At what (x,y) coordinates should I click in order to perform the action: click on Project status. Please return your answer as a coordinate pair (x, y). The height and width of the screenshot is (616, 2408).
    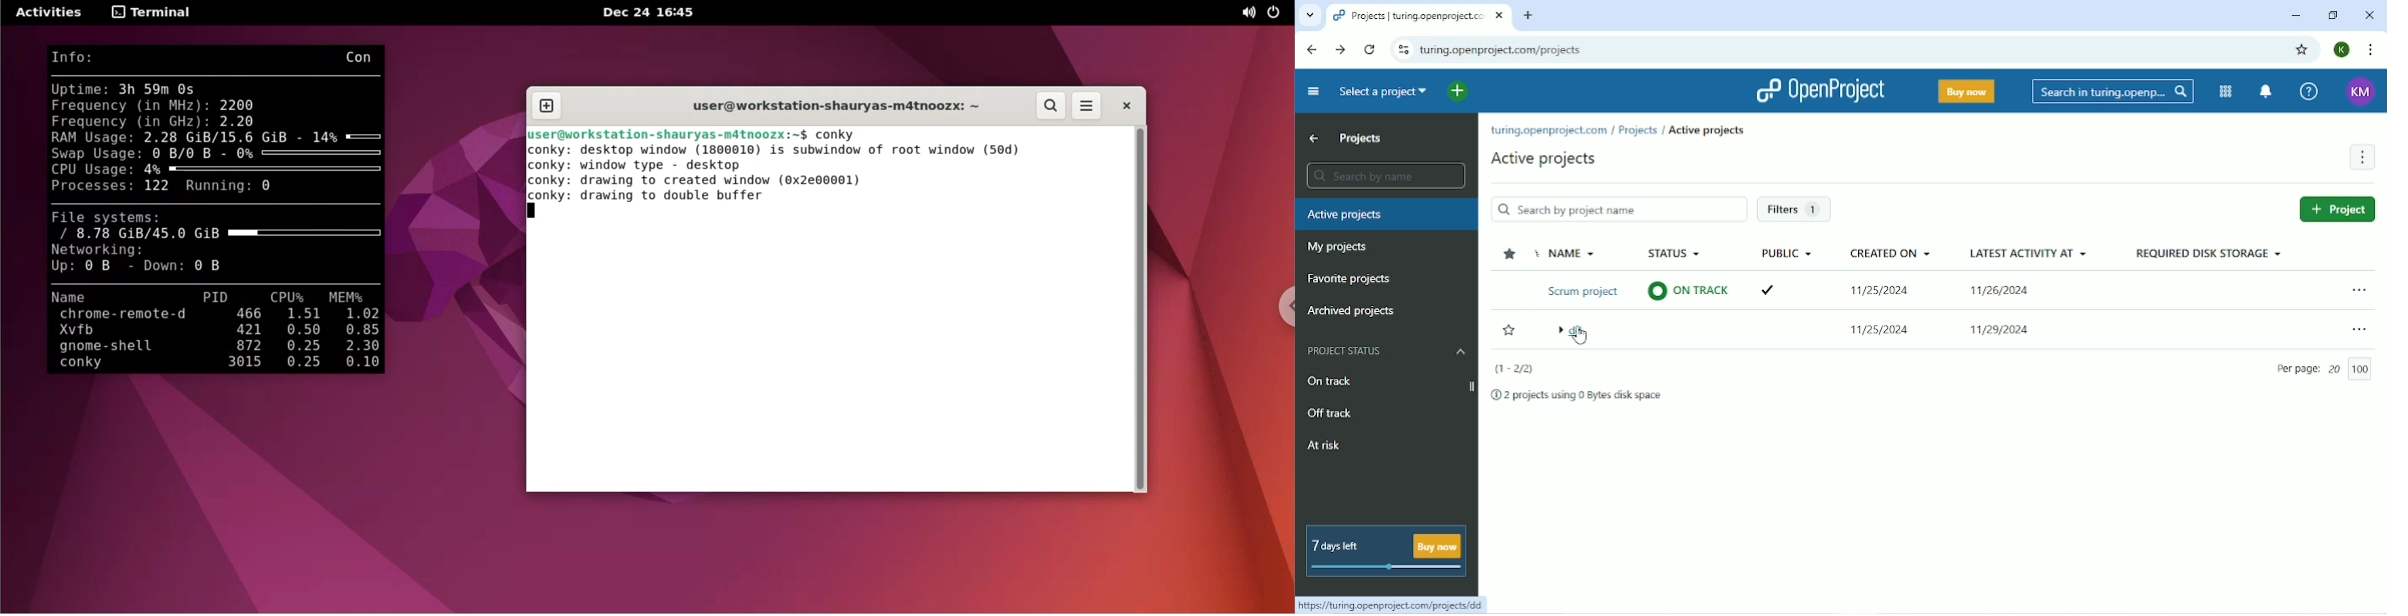
    Looking at the image, I should click on (1356, 351).